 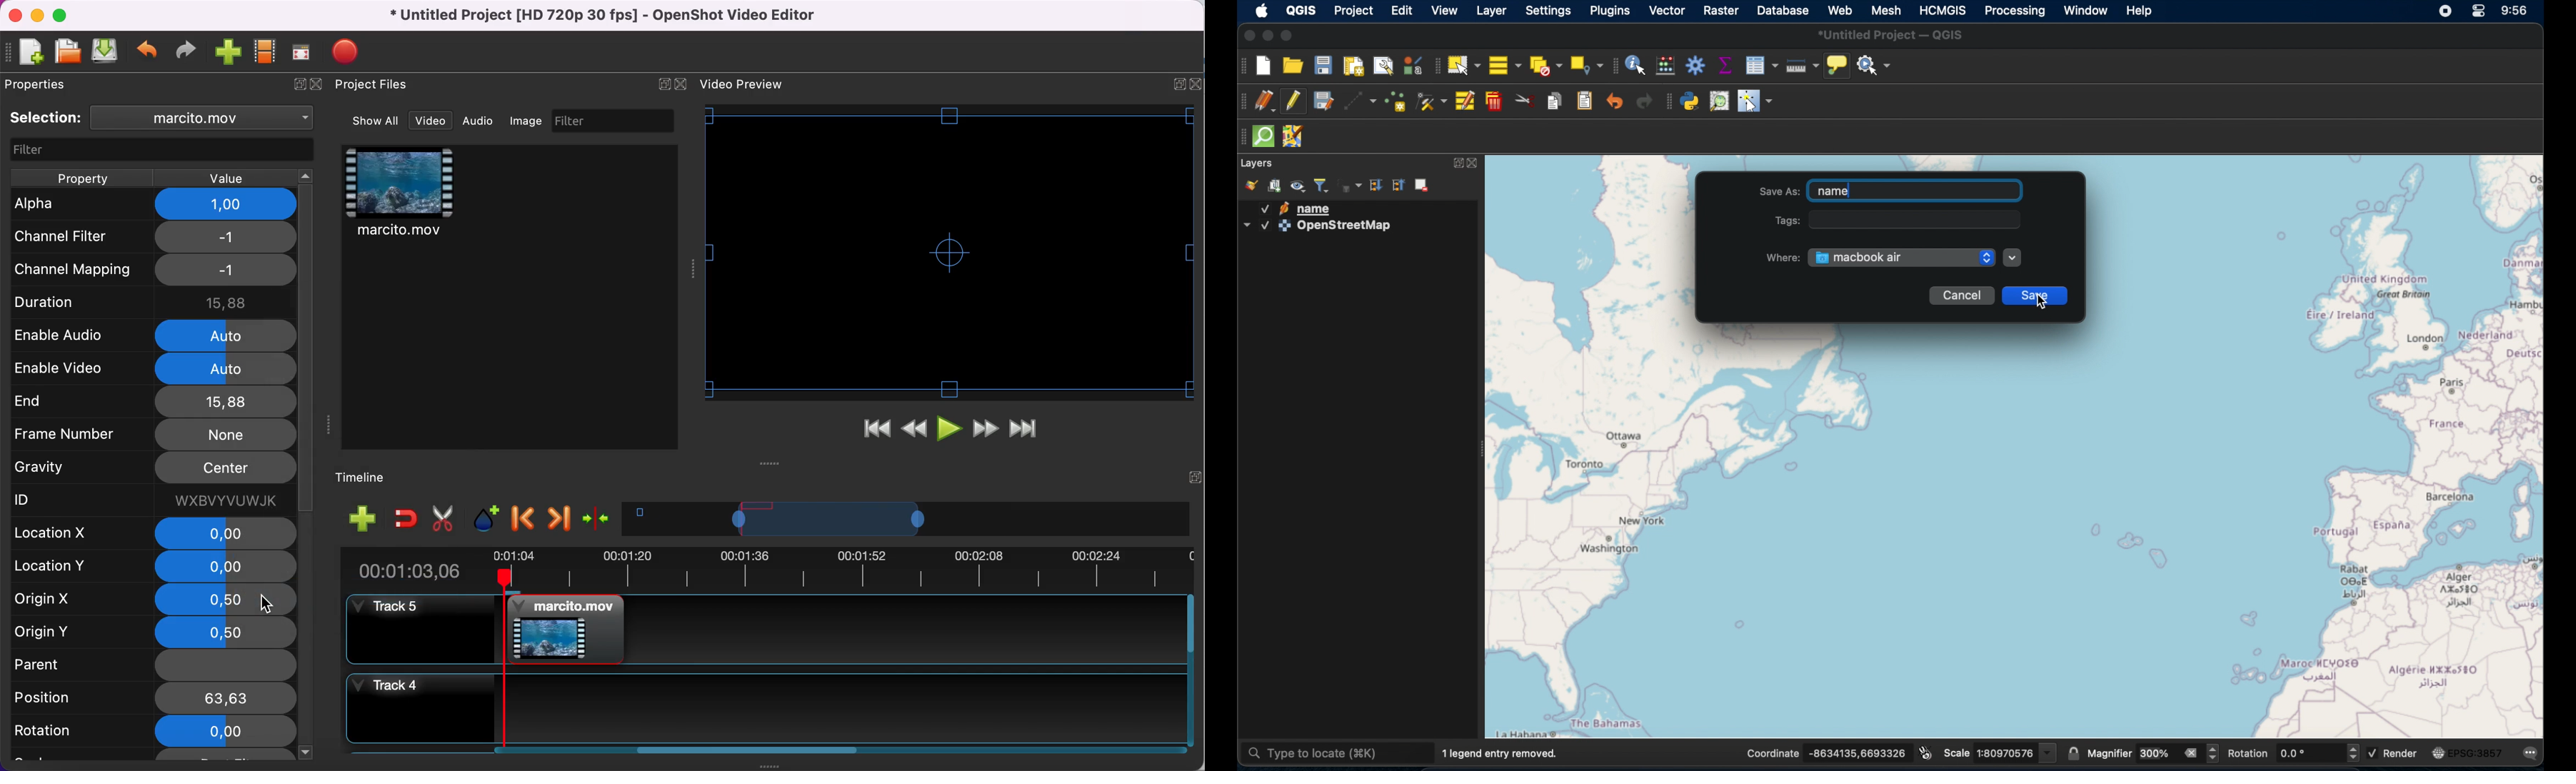 What do you see at coordinates (1725, 66) in the screenshot?
I see `show statistical summary` at bounding box center [1725, 66].